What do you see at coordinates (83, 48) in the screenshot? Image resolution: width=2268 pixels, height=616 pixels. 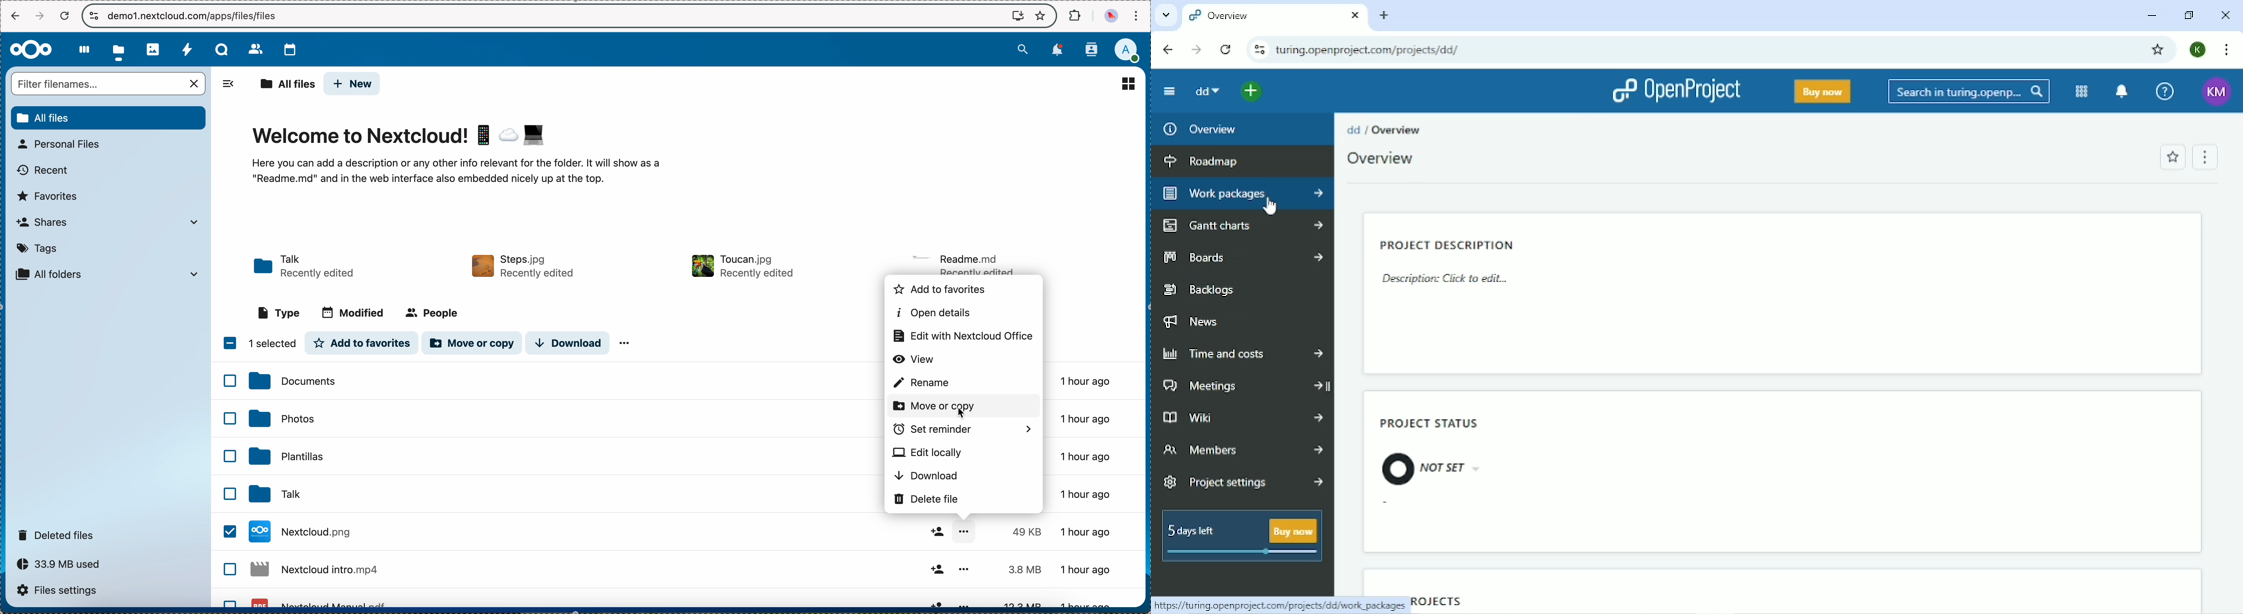 I see `dashboard` at bounding box center [83, 48].